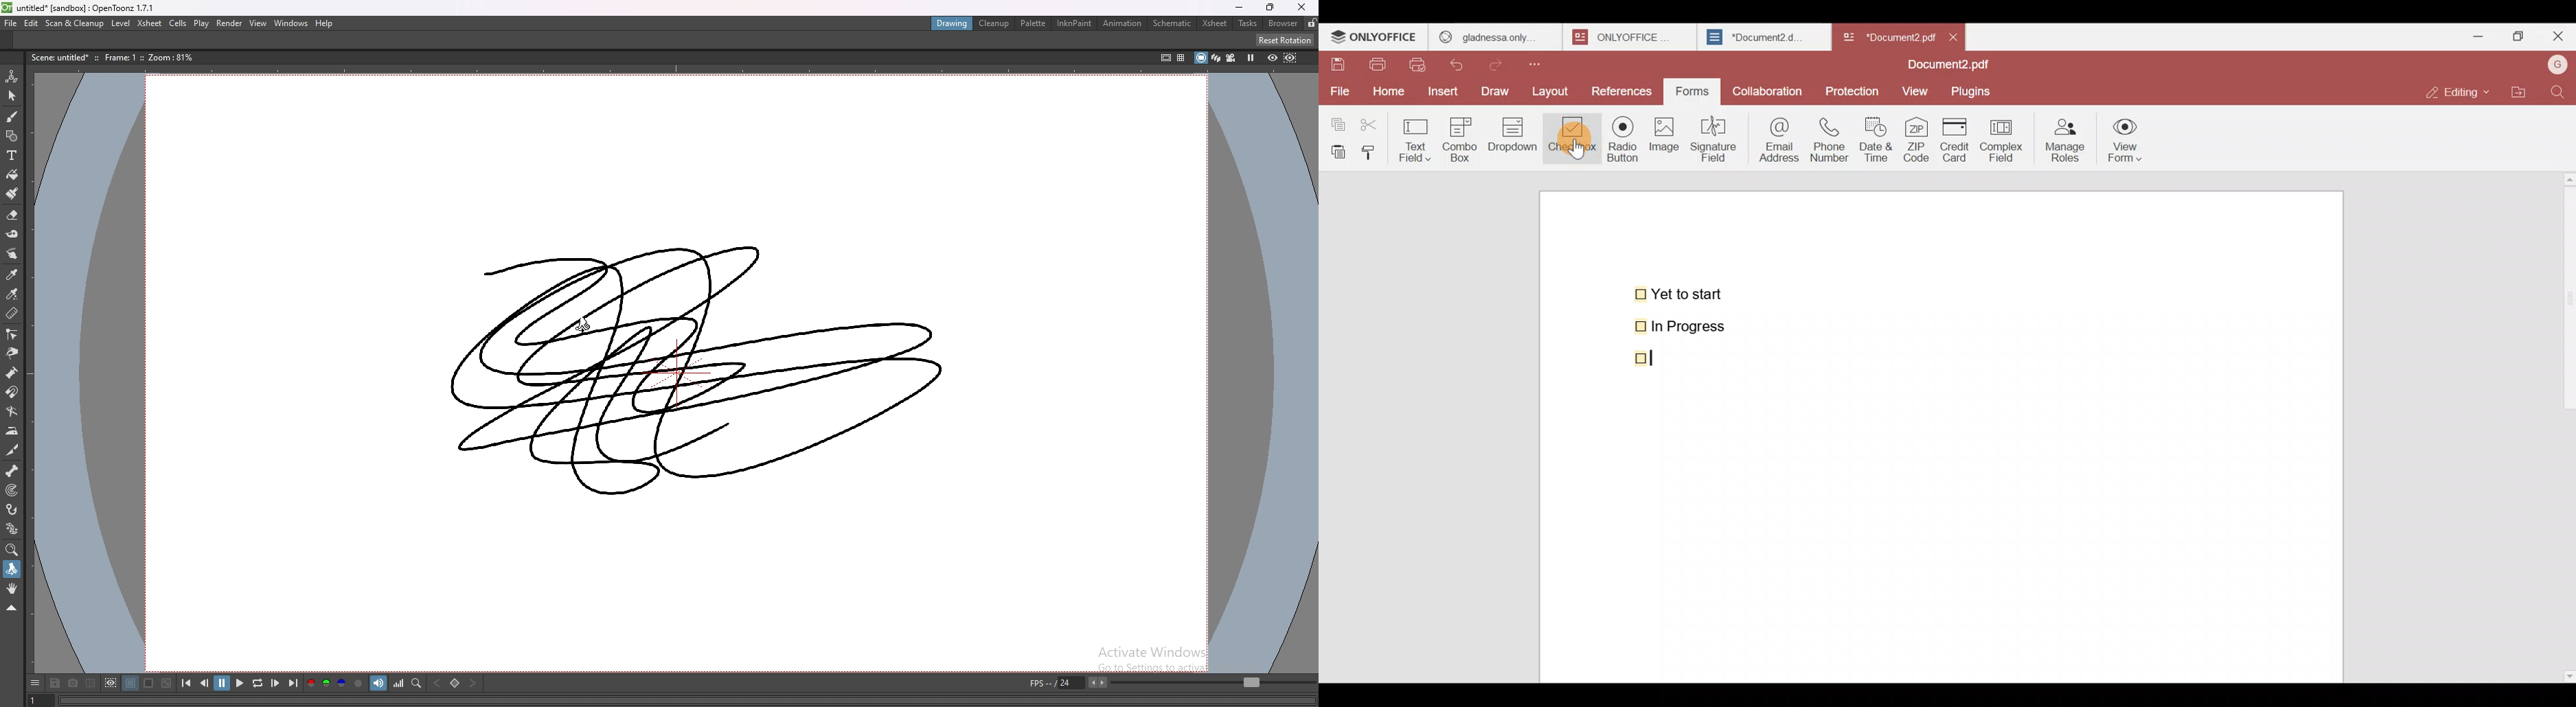 This screenshot has width=2576, height=728. What do you see at coordinates (2127, 141) in the screenshot?
I see `View form` at bounding box center [2127, 141].